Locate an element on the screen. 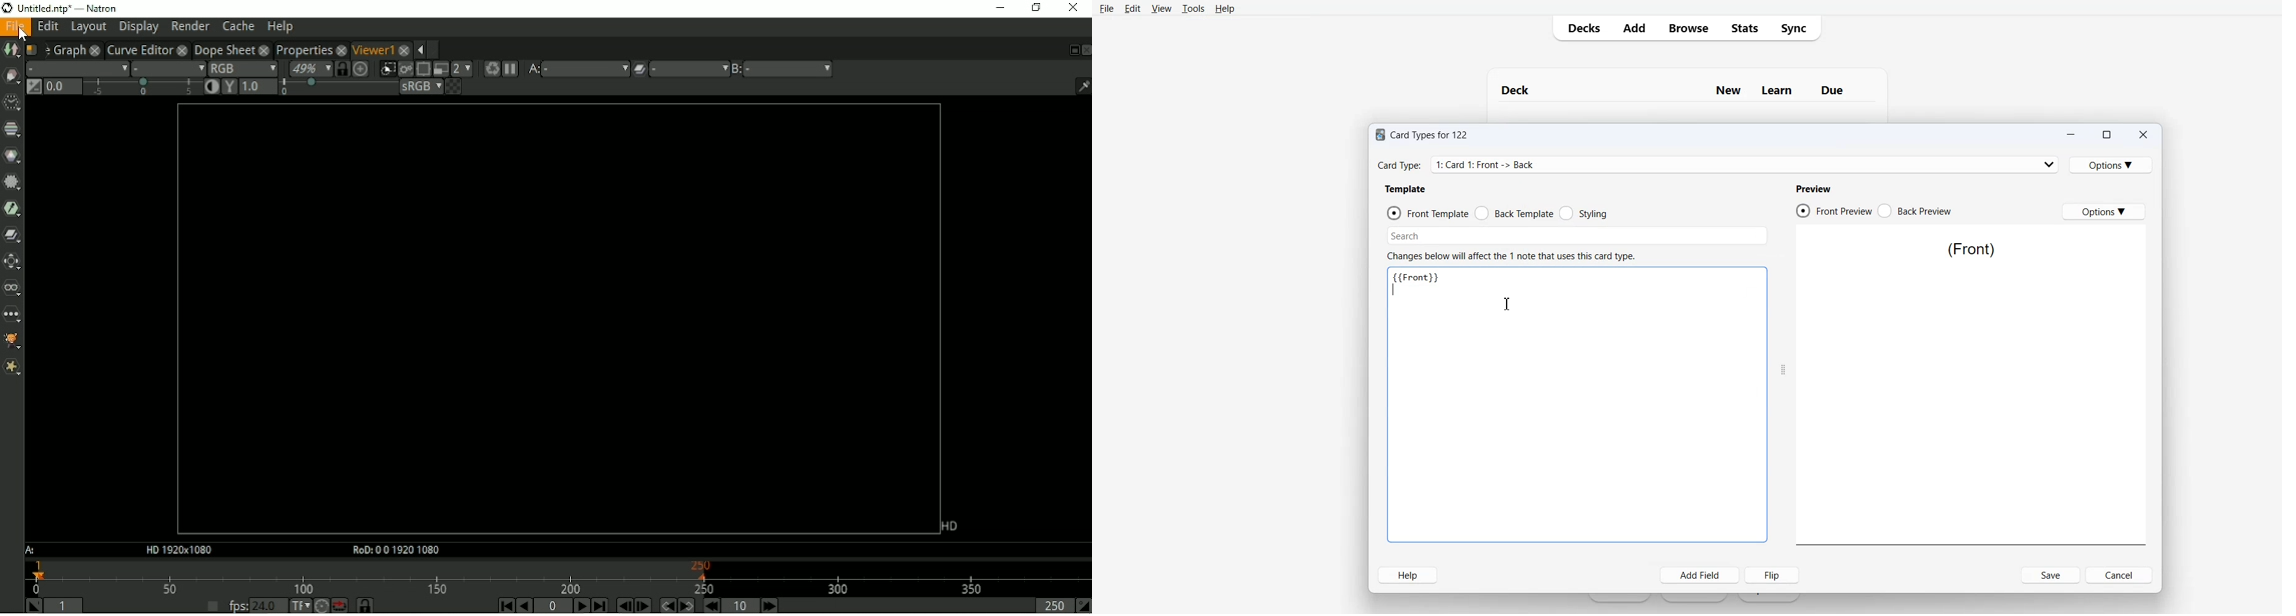 This screenshot has width=2296, height=616. Help is located at coordinates (1408, 575).